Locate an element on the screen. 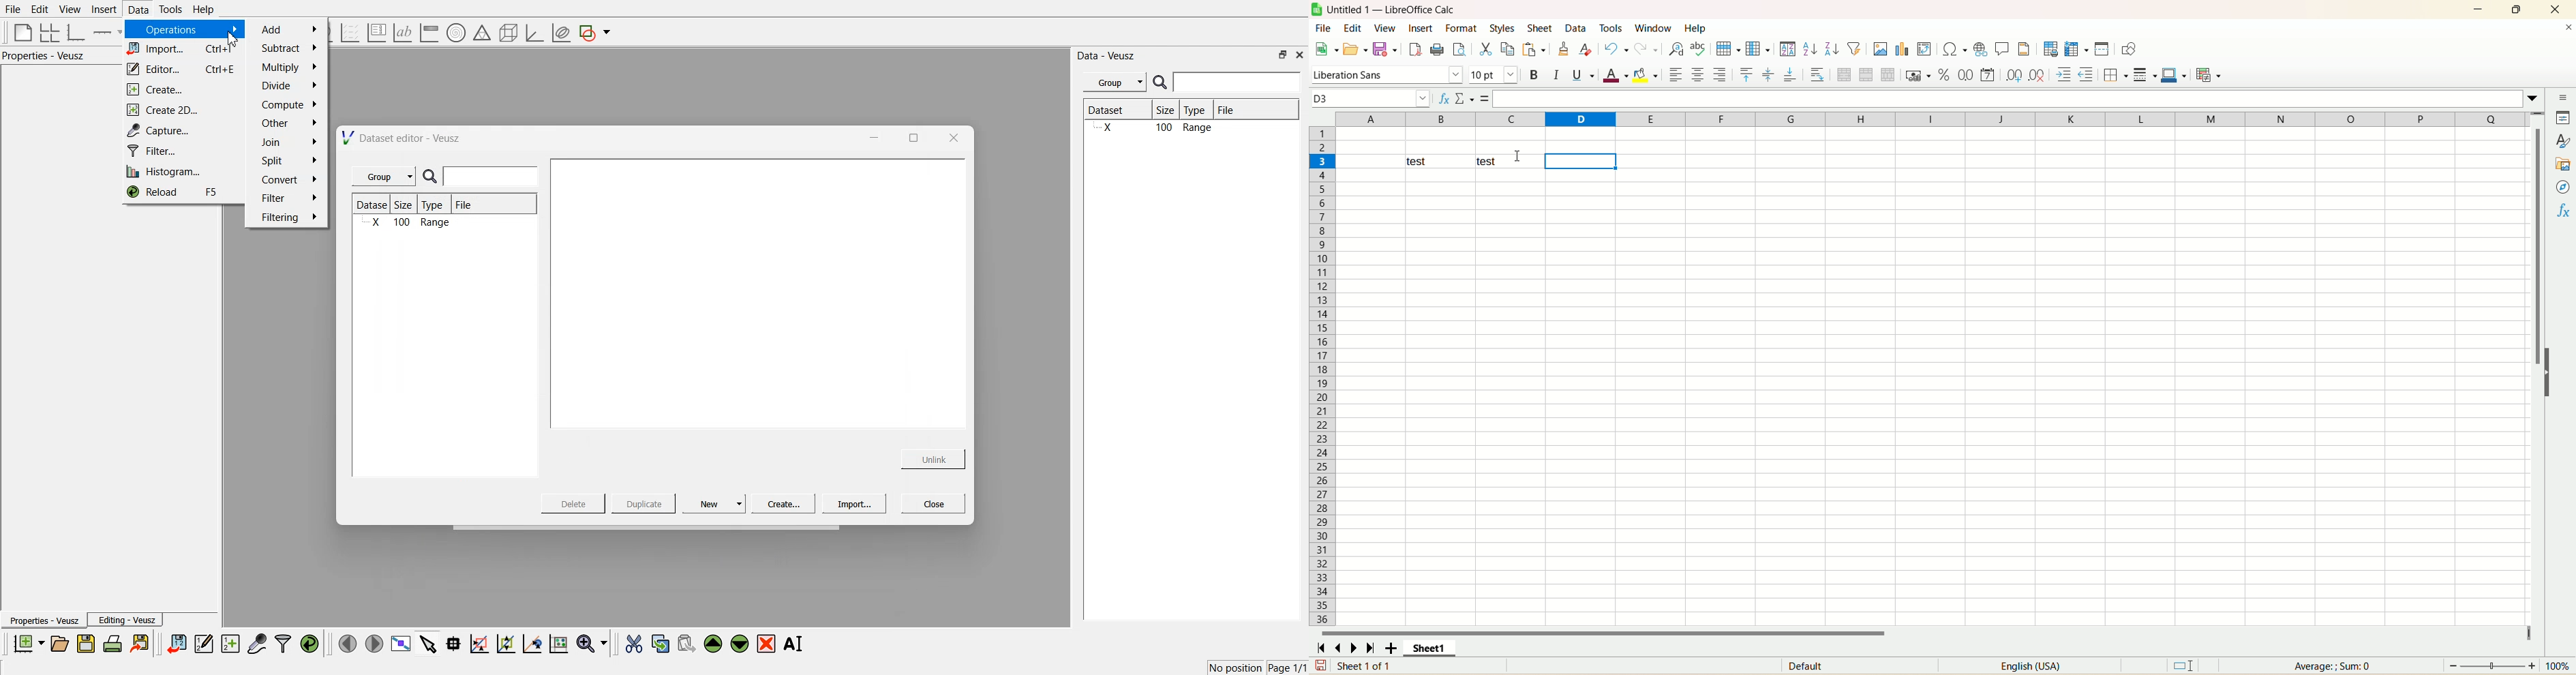 The height and width of the screenshot is (700, 2576). borders is located at coordinates (2116, 75).